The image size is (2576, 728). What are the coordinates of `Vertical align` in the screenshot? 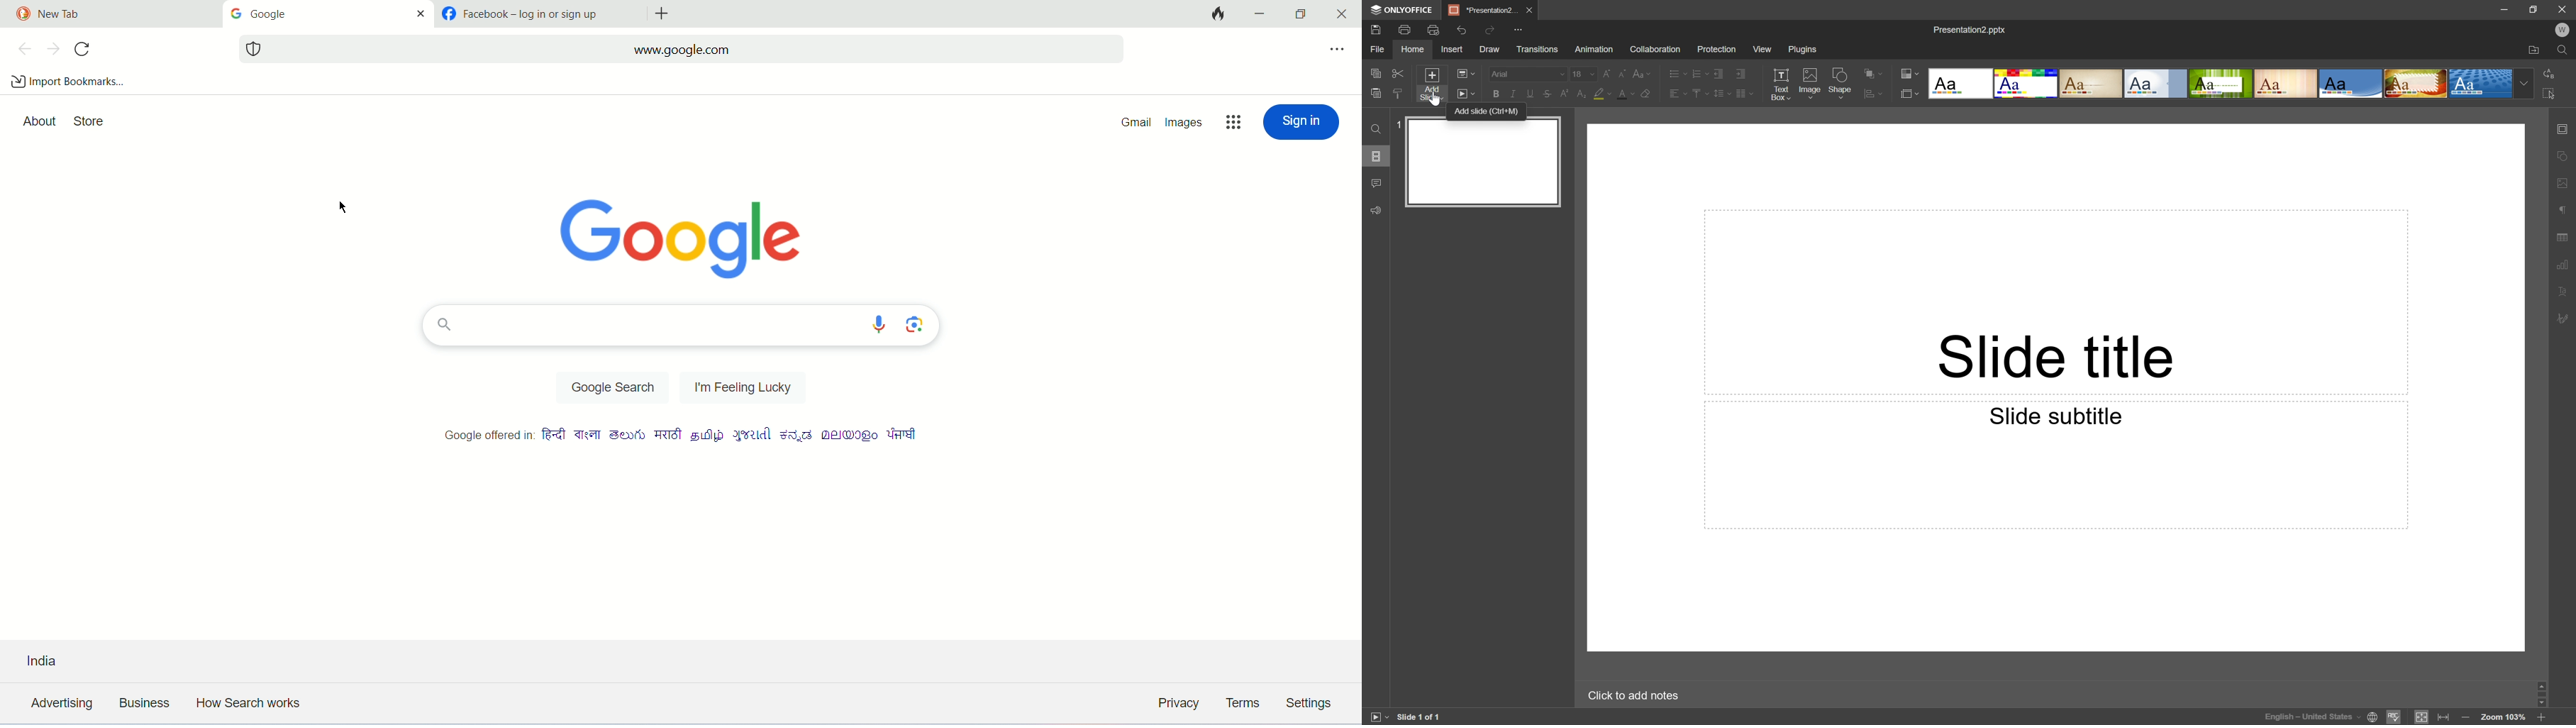 It's located at (1697, 94).